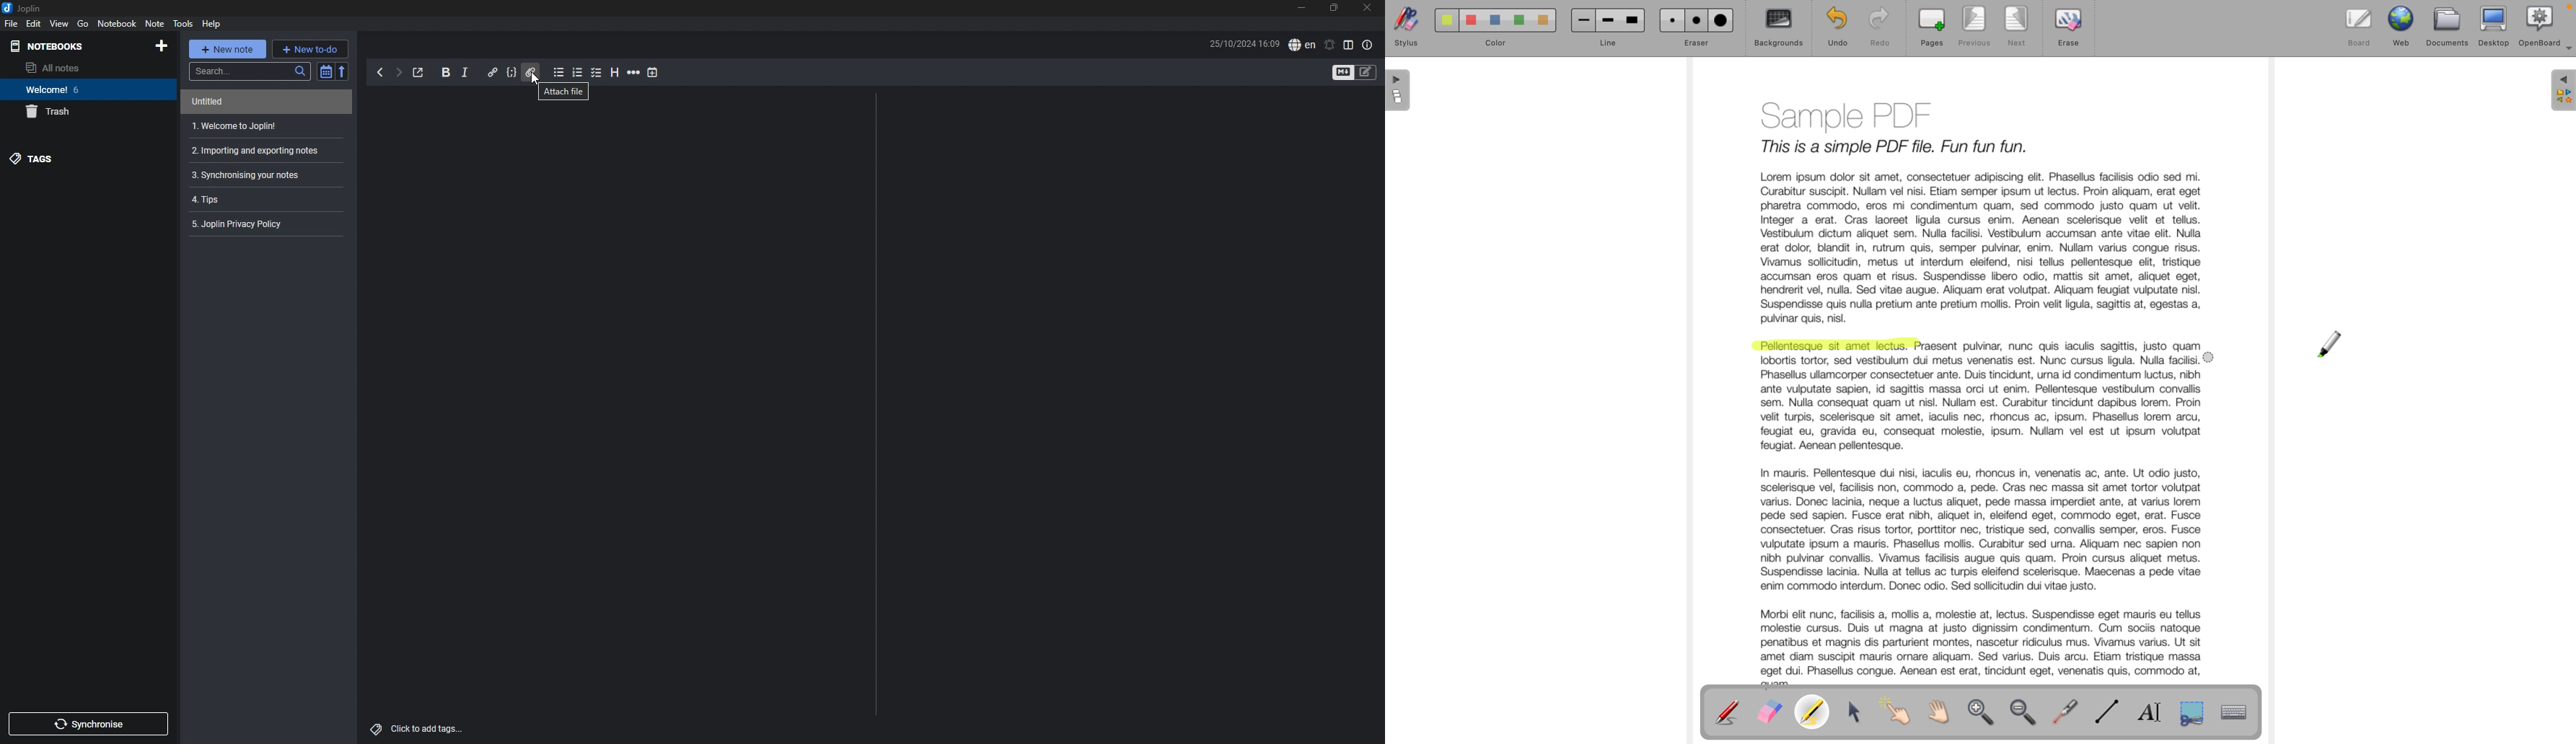 The image size is (2576, 756). I want to click on toggle editors, so click(1343, 72).